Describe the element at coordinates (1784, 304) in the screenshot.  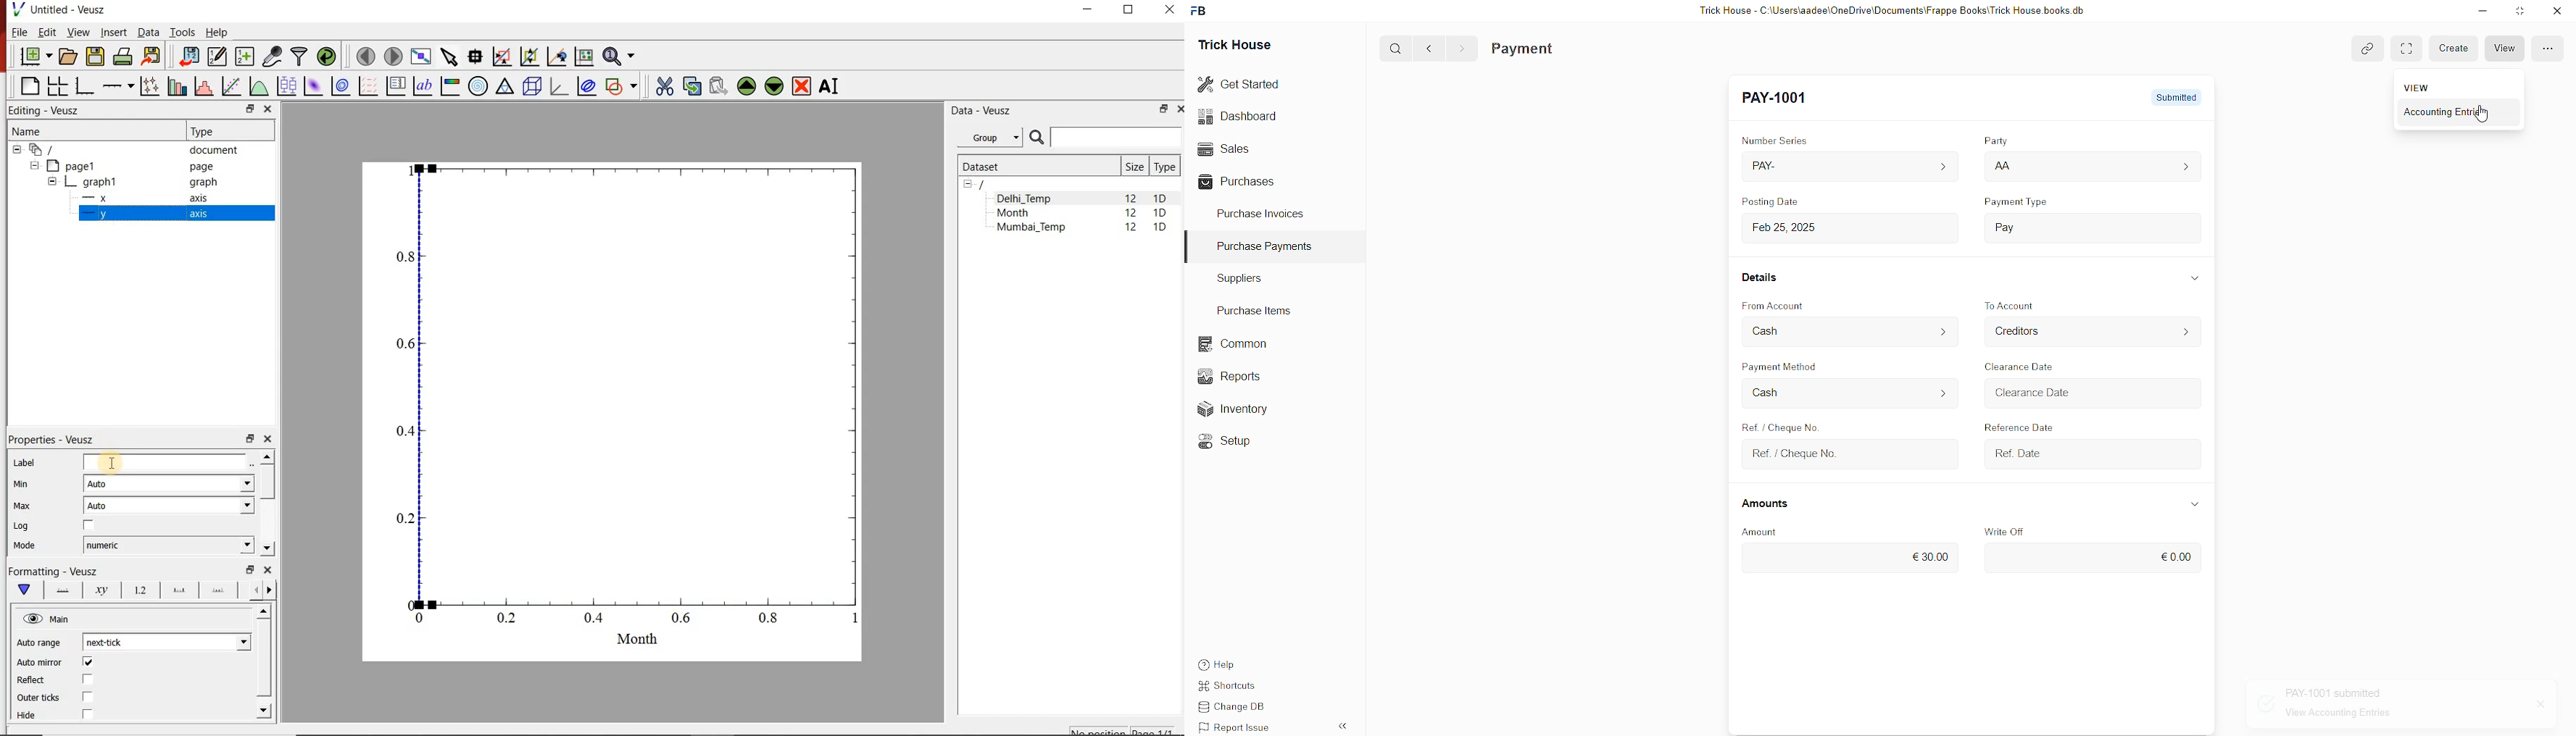
I see `From Account` at that location.